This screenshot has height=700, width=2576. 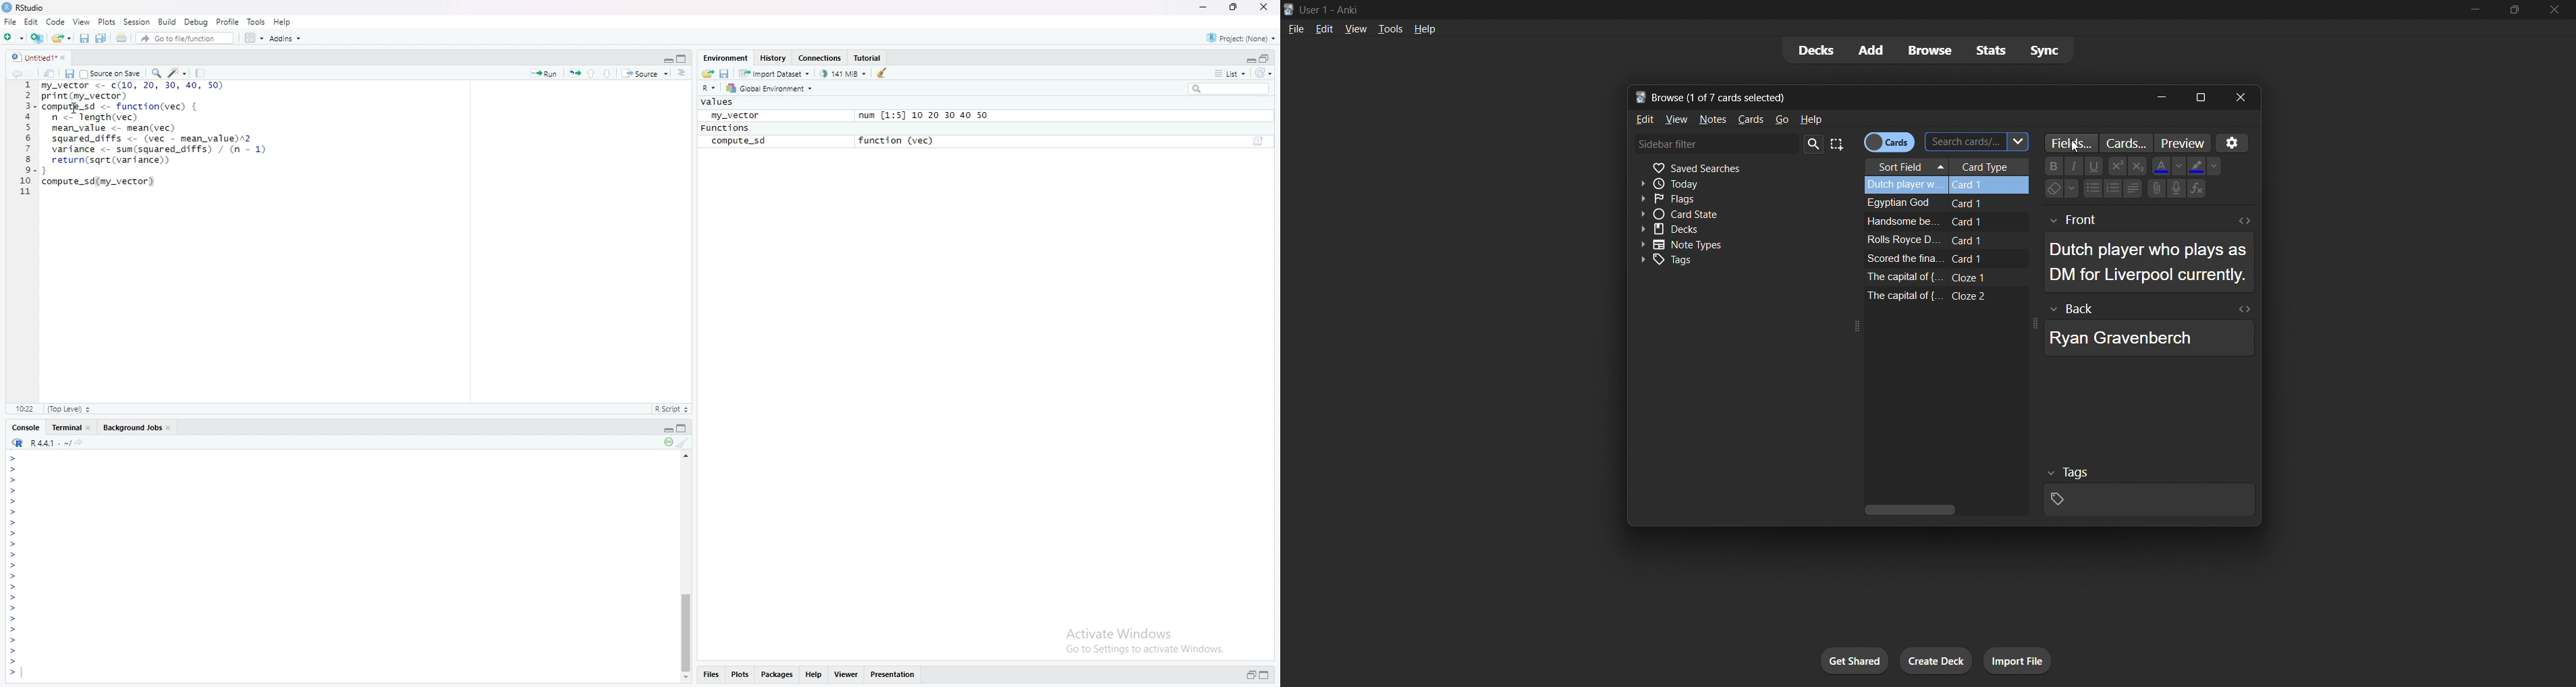 What do you see at coordinates (1250, 59) in the screenshot?
I see `Minimize` at bounding box center [1250, 59].